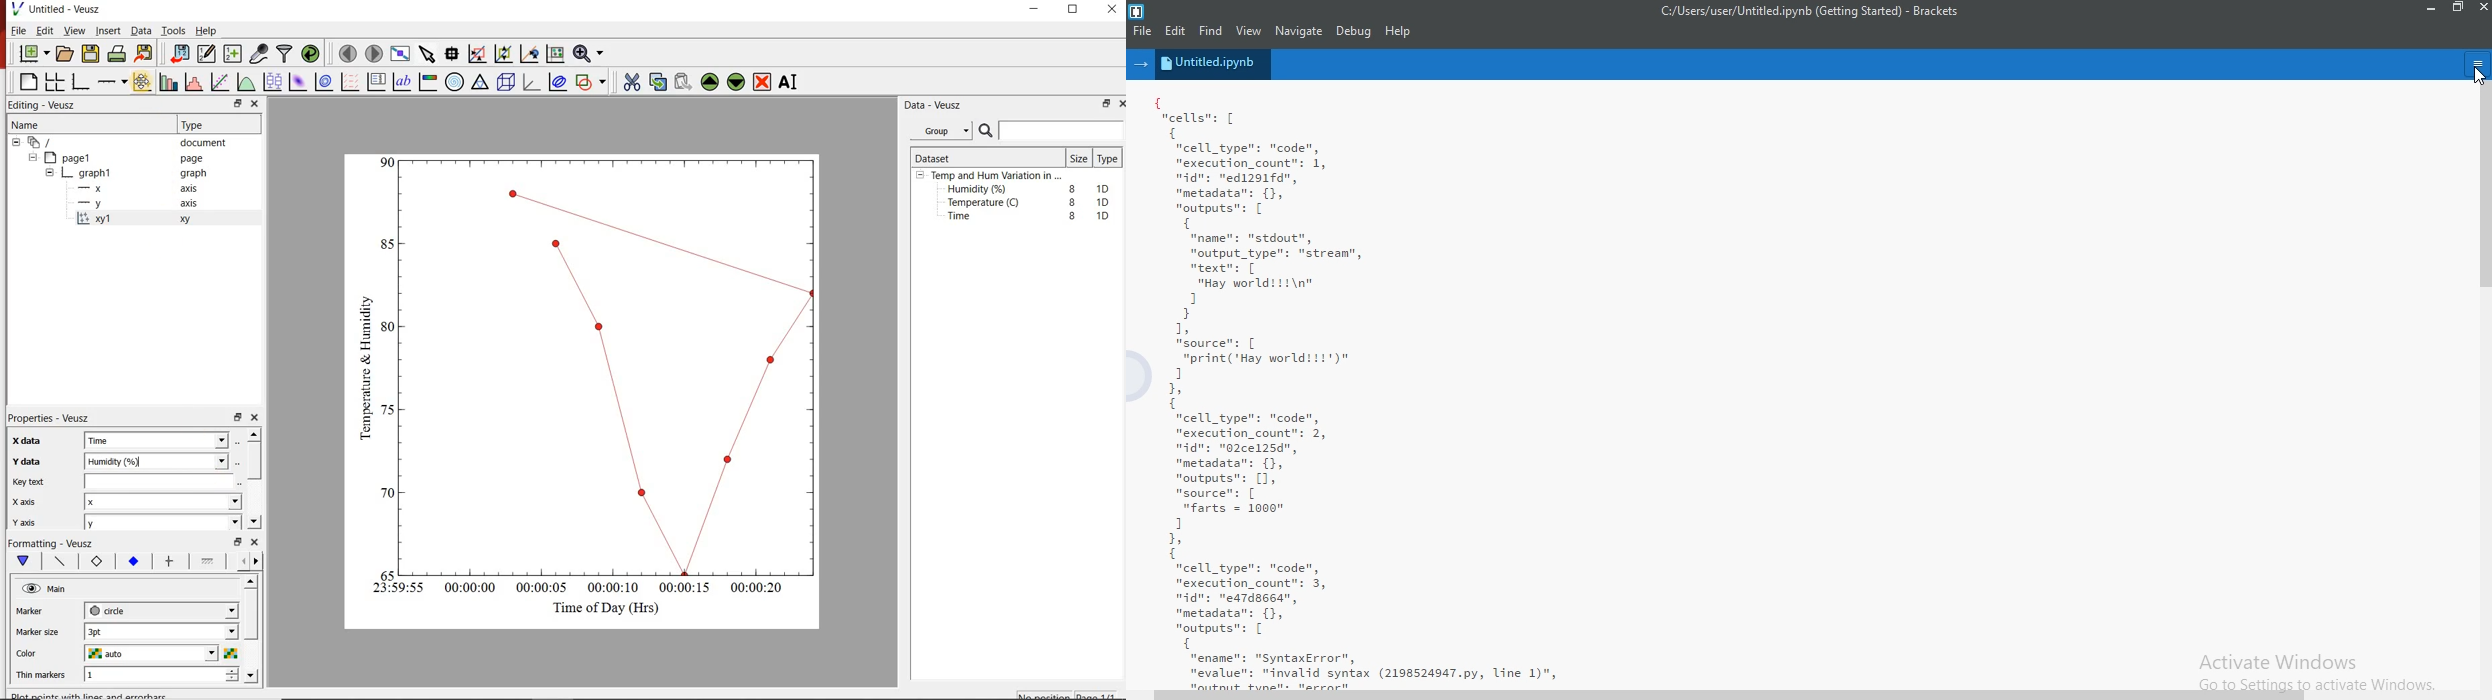  Describe the element at coordinates (273, 82) in the screenshot. I see `plot box plots` at that location.